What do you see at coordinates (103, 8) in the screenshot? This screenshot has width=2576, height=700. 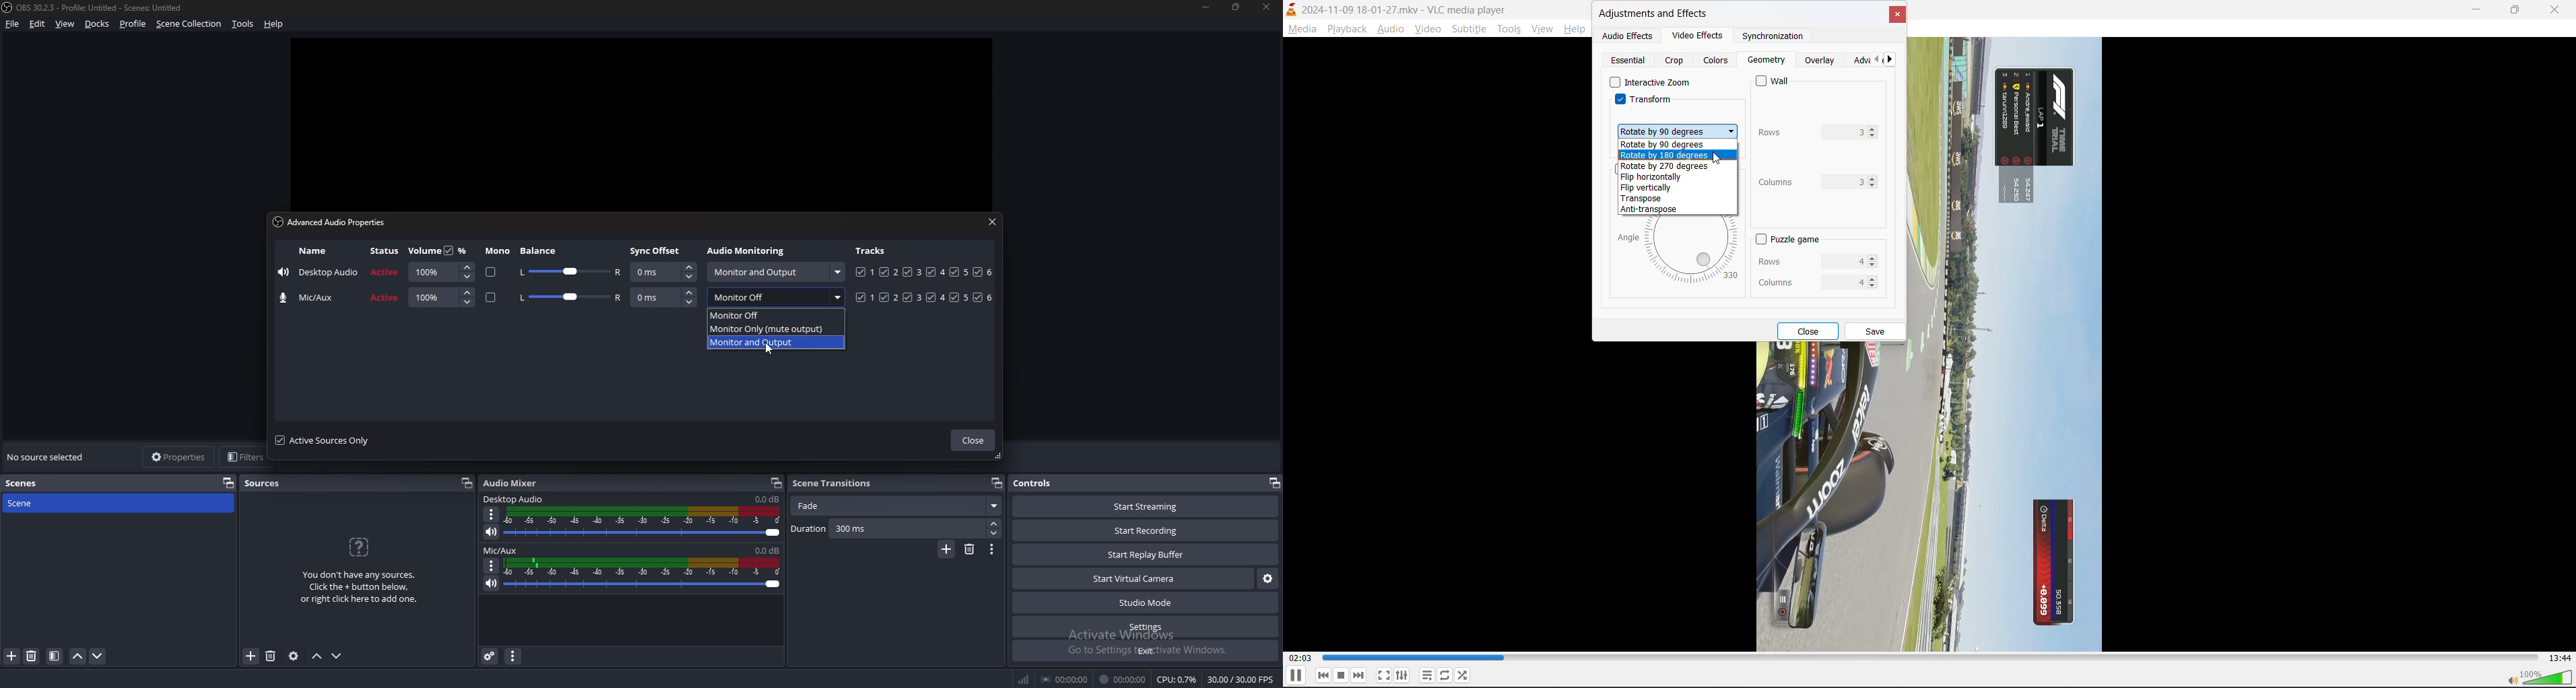 I see `‘OBS 30.2.3 - Profile: Untitled - Scenes: Untitled` at bounding box center [103, 8].